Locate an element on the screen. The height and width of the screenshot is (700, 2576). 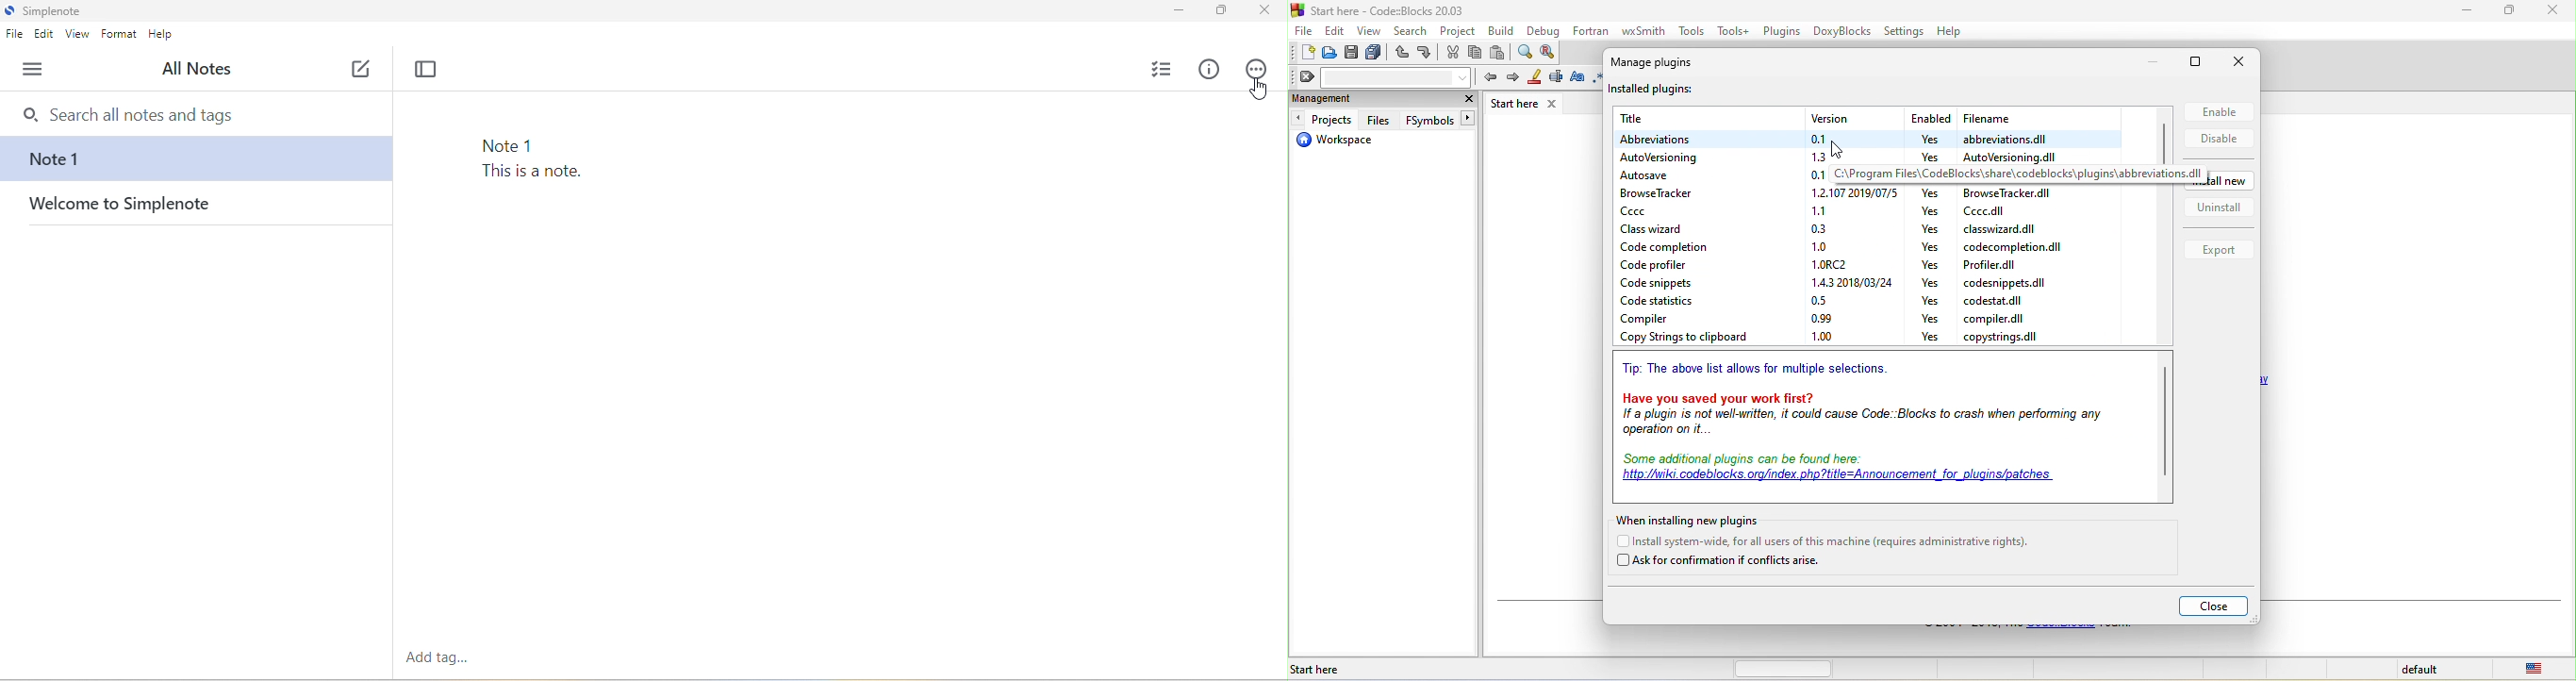
close is located at coordinates (2216, 605).